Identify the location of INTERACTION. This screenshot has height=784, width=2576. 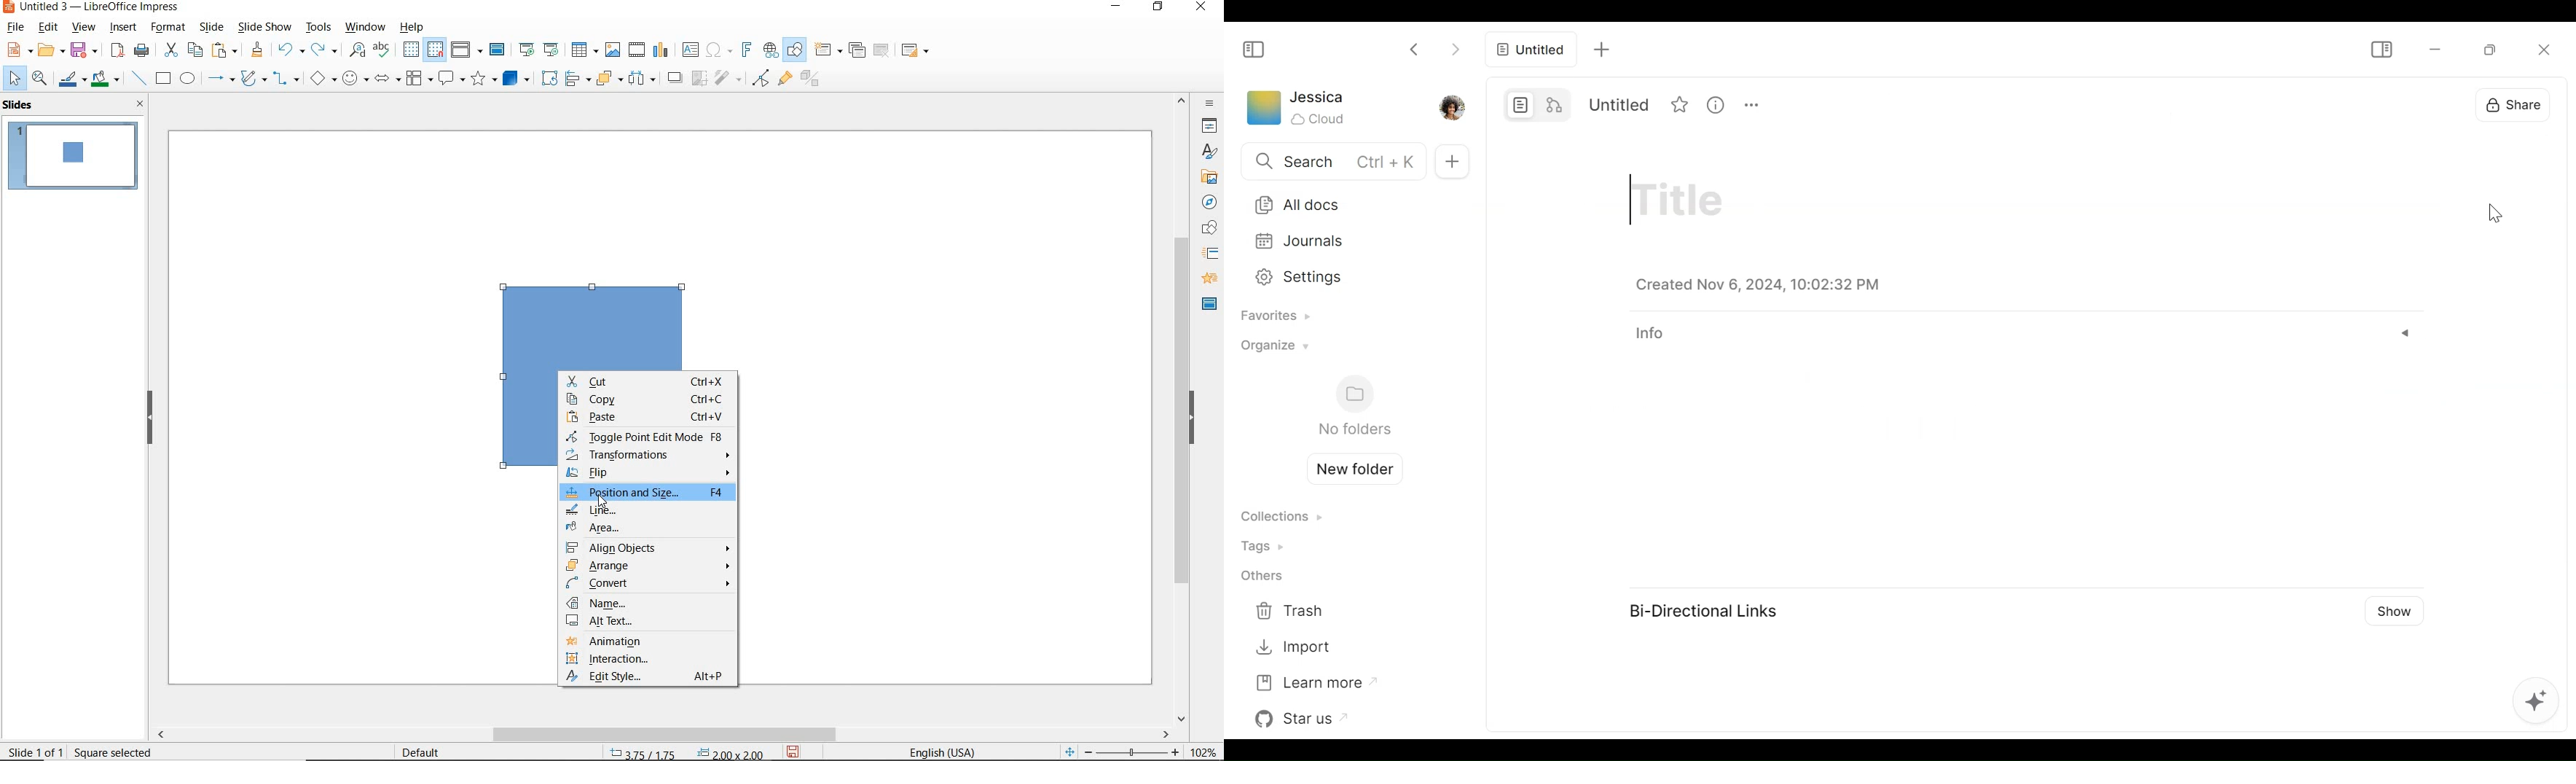
(649, 661).